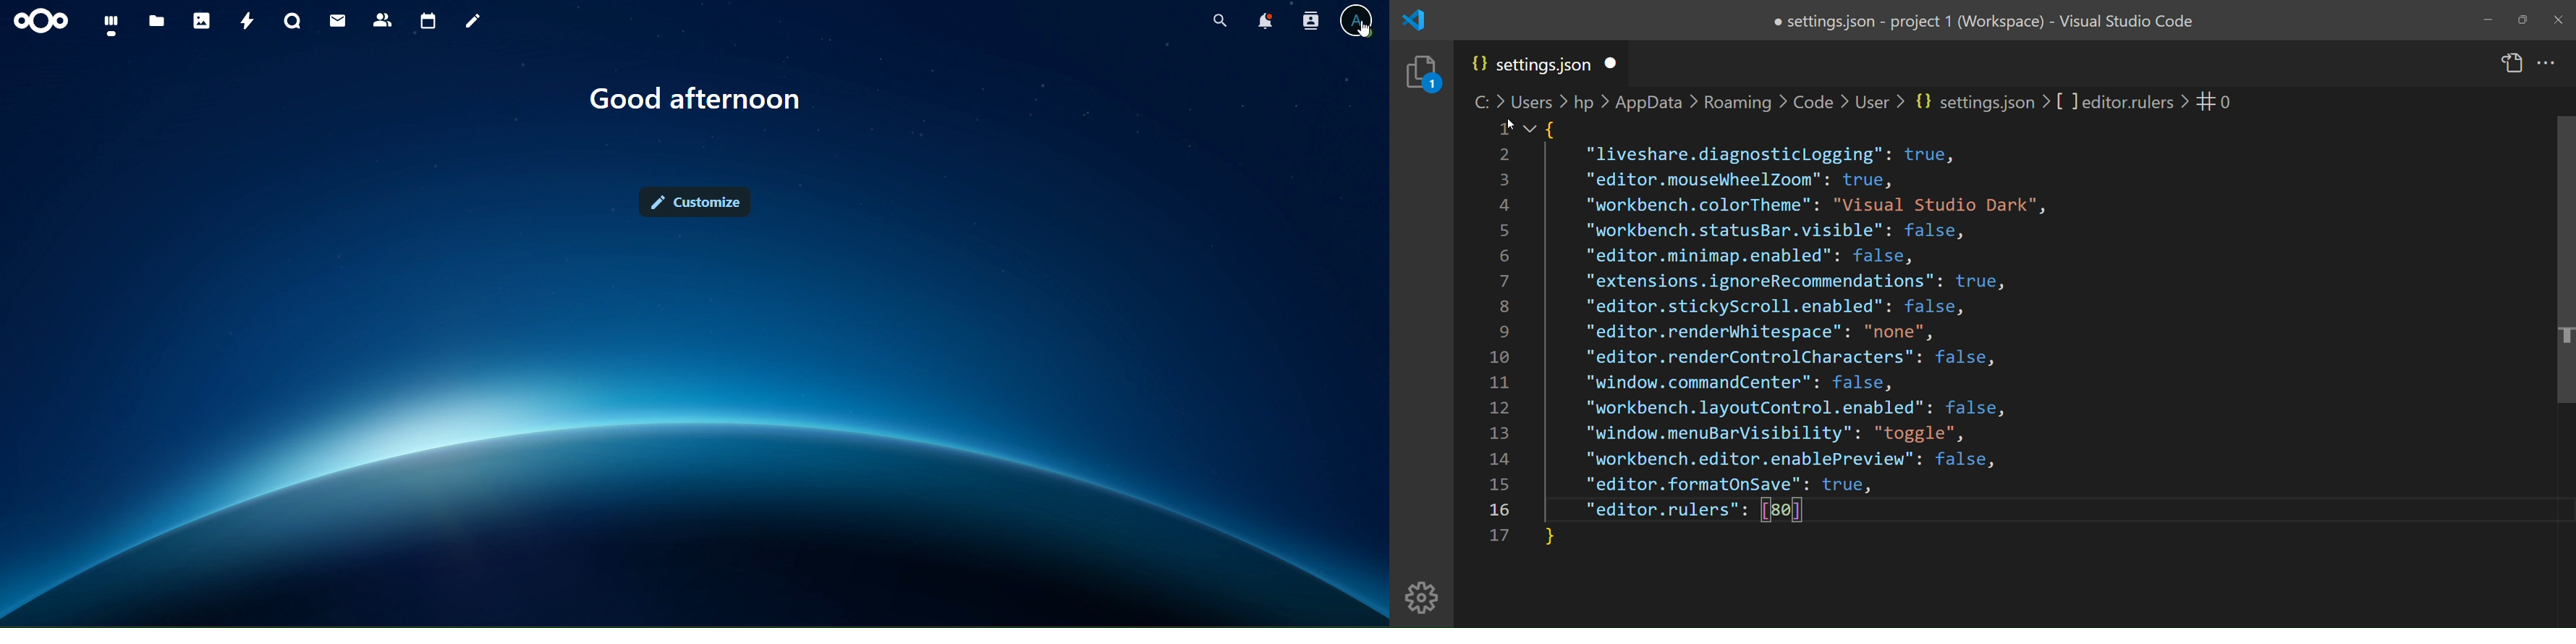 This screenshot has height=644, width=2576. I want to click on good morning, so click(698, 98).